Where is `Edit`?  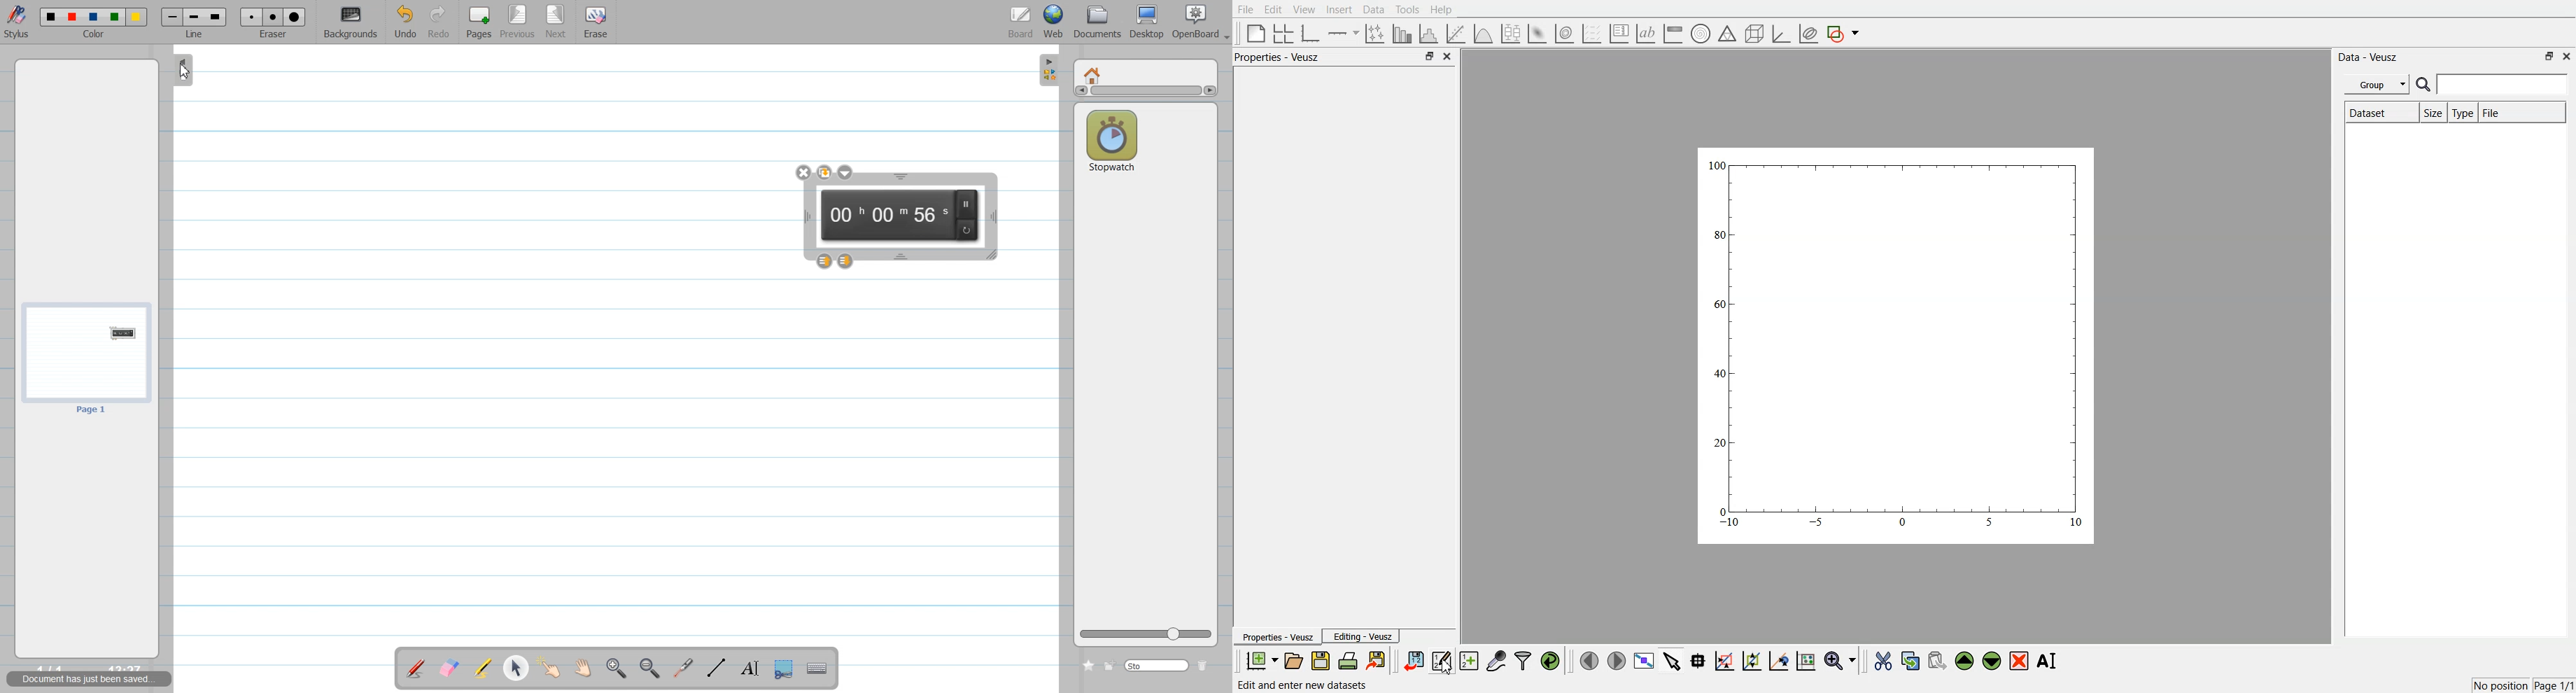 Edit is located at coordinates (1274, 9).